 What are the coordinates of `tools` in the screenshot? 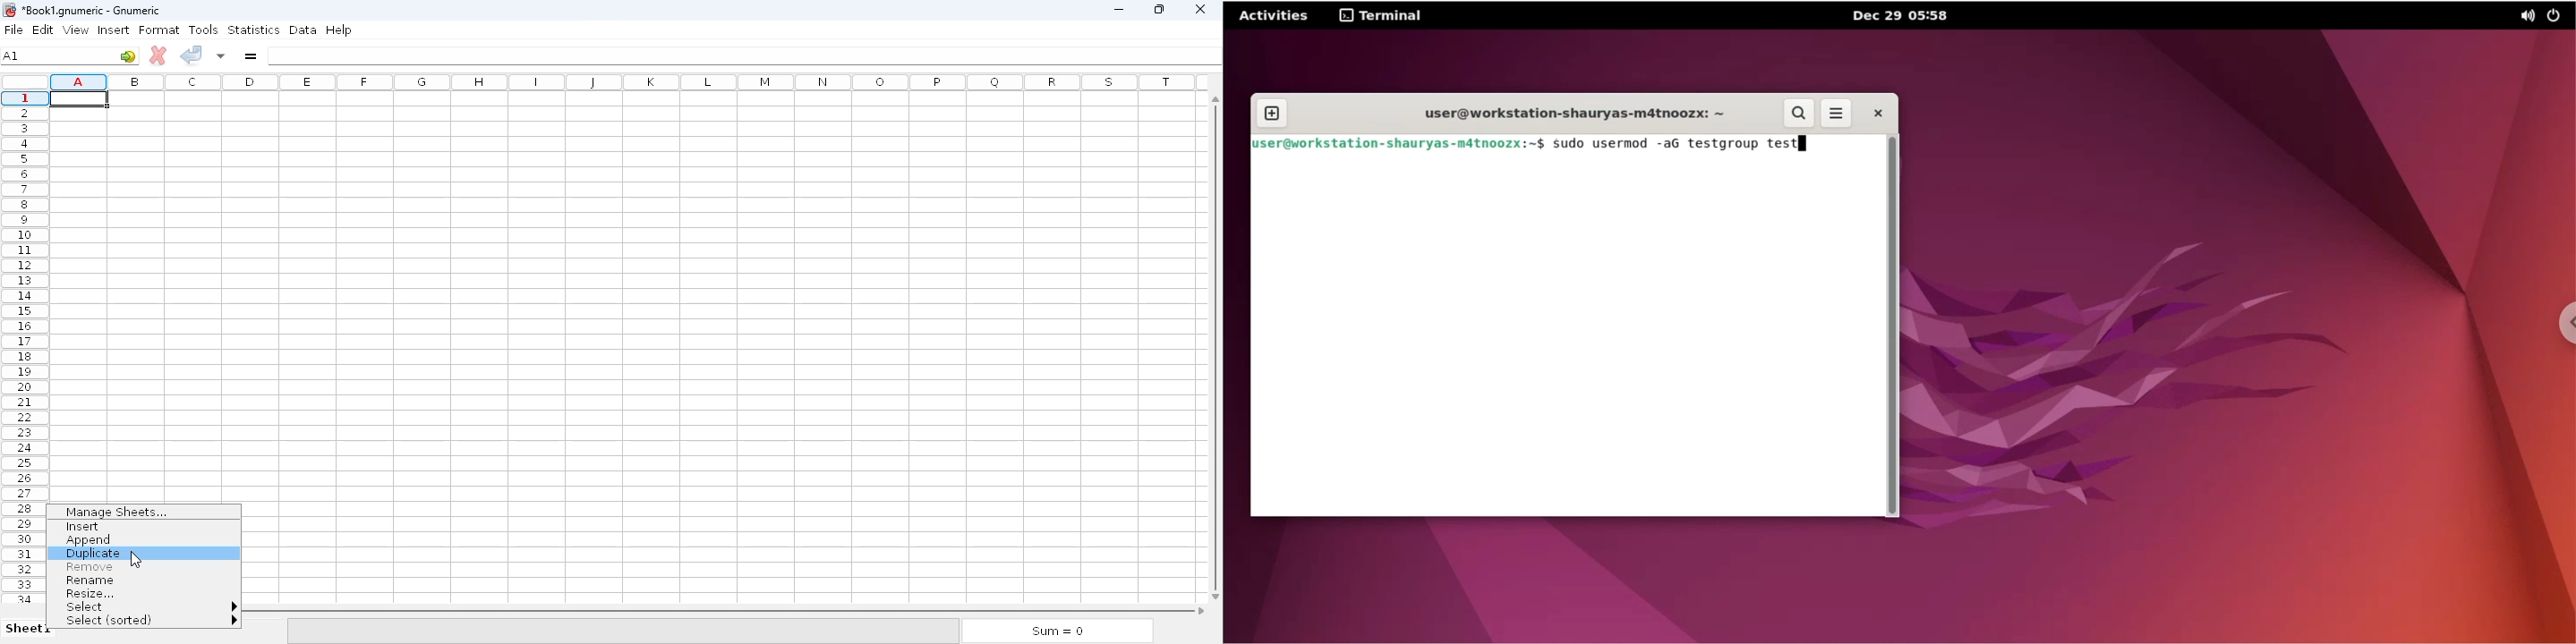 It's located at (204, 30).